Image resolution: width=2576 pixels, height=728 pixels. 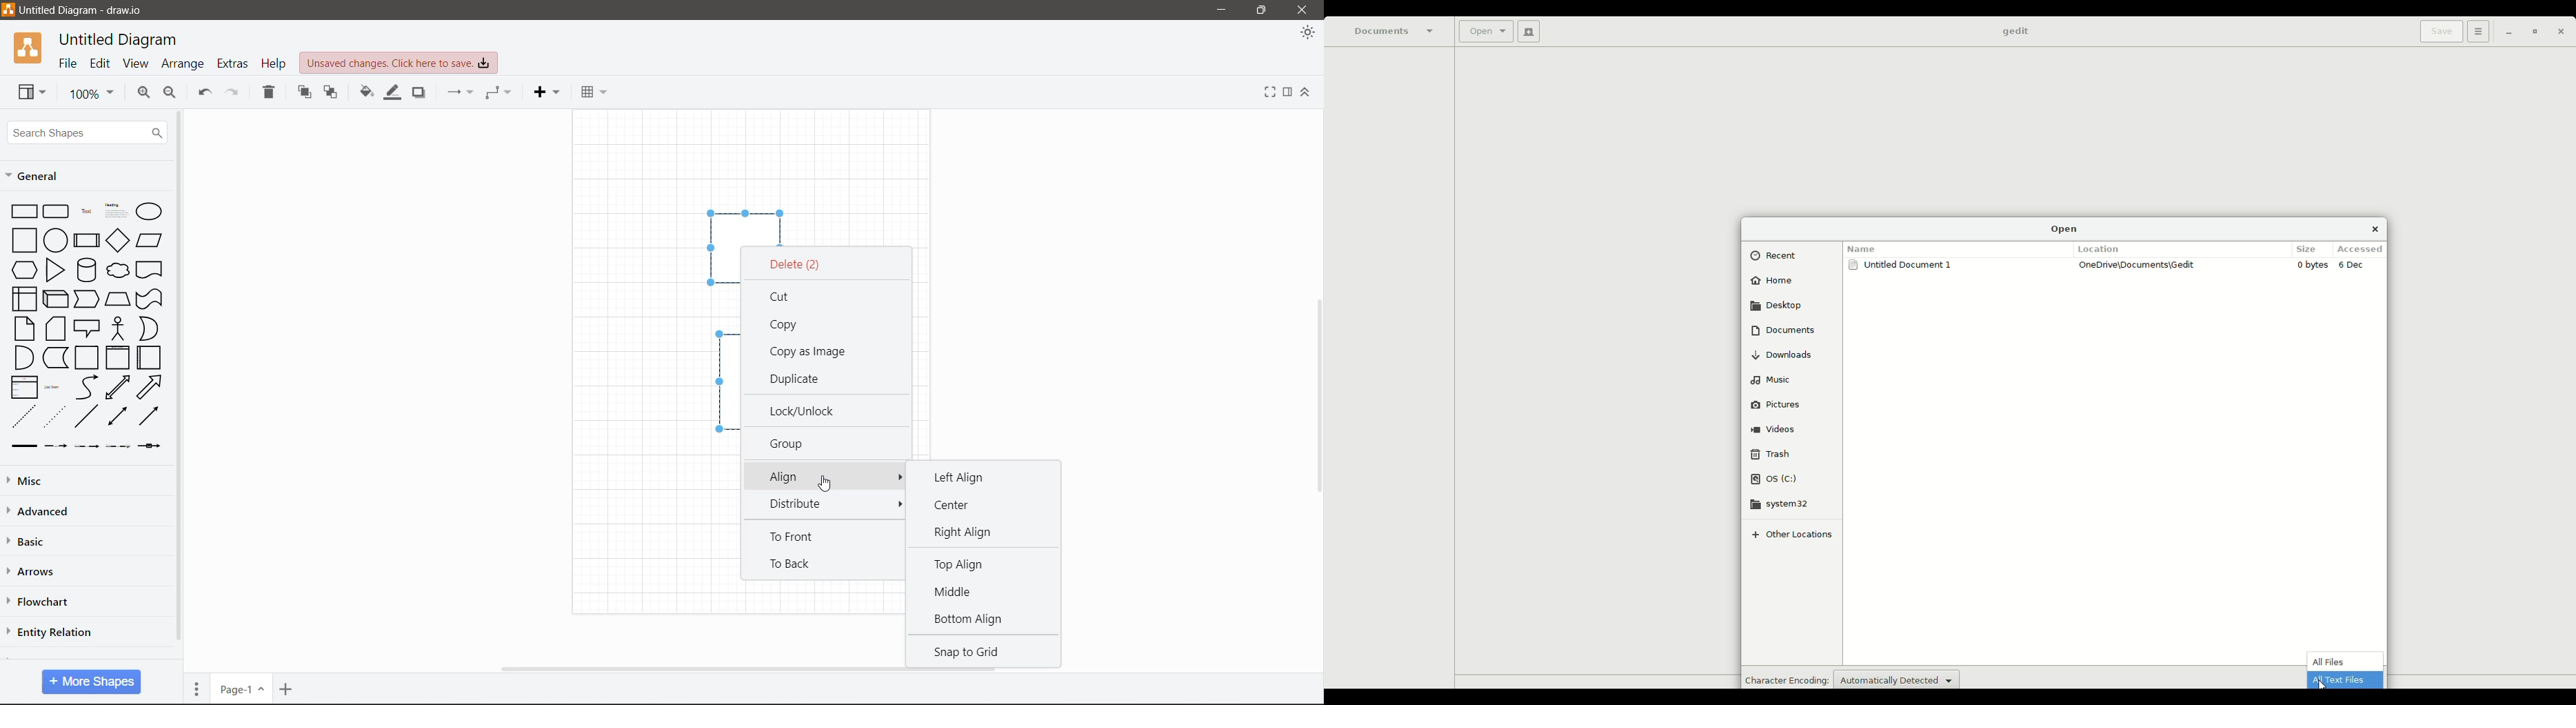 What do you see at coordinates (1262, 10) in the screenshot?
I see `Restore Down` at bounding box center [1262, 10].